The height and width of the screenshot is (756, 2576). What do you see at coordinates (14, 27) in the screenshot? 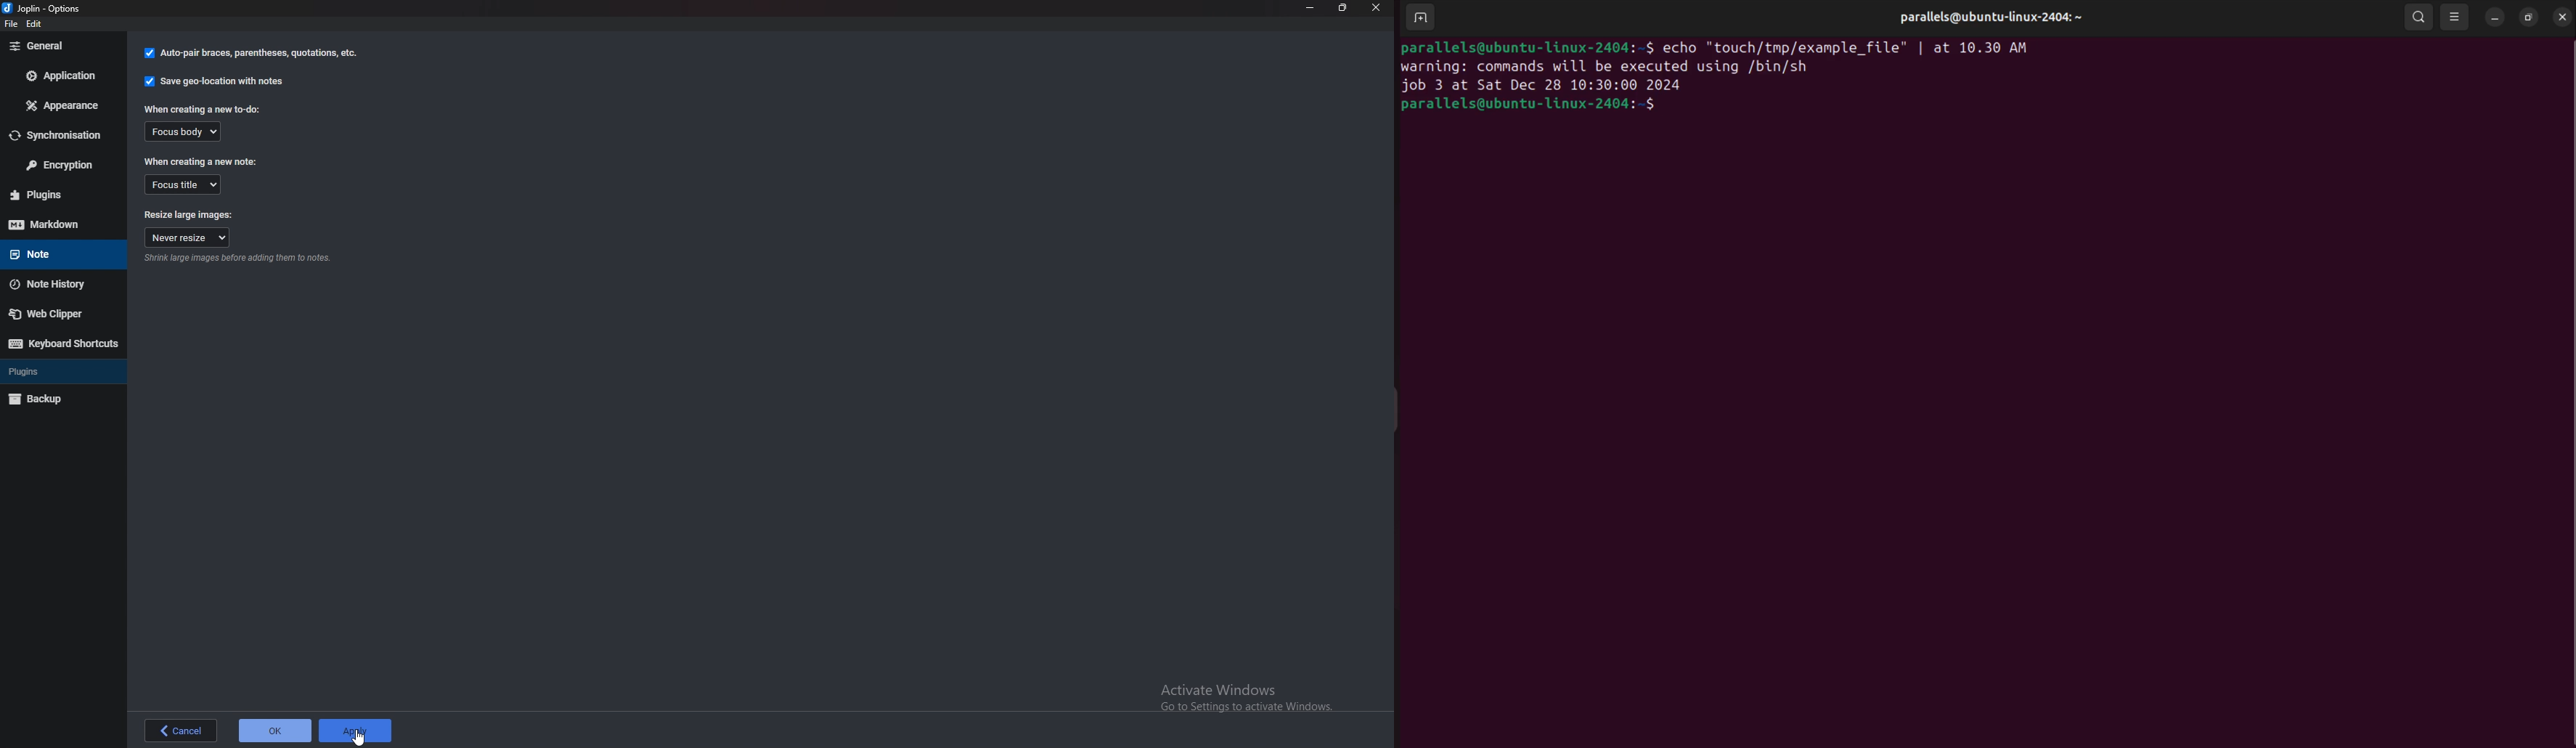
I see `file` at bounding box center [14, 27].